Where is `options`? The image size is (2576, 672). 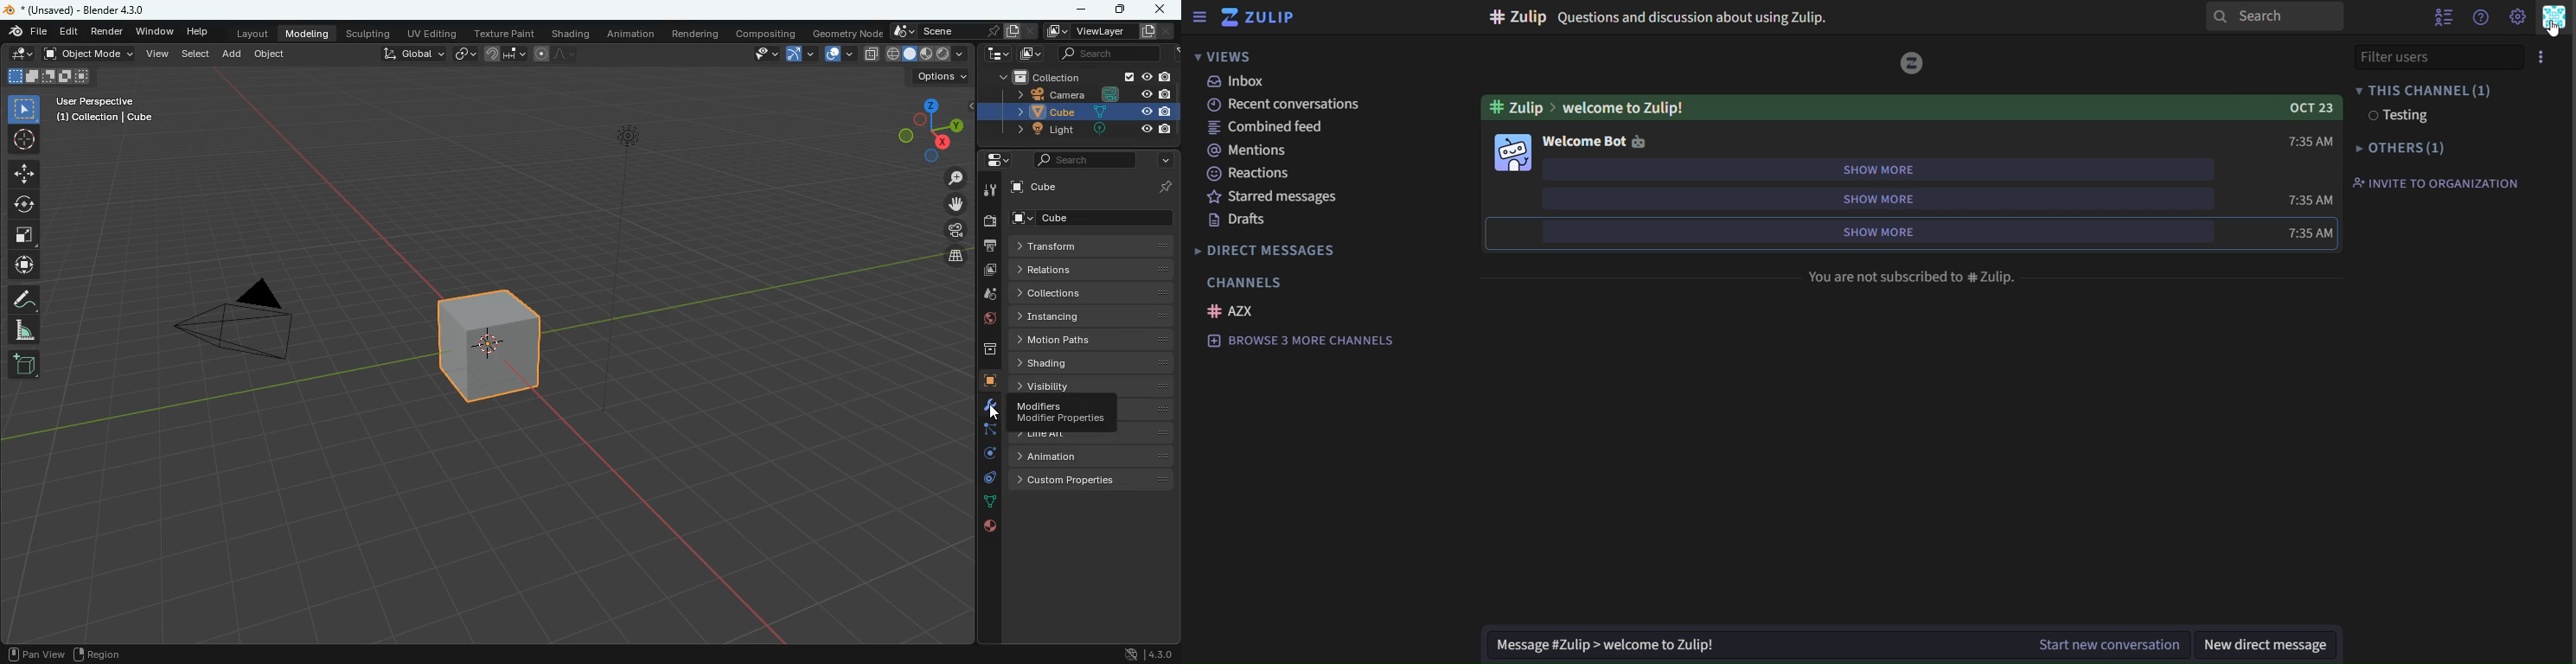
options is located at coordinates (938, 79).